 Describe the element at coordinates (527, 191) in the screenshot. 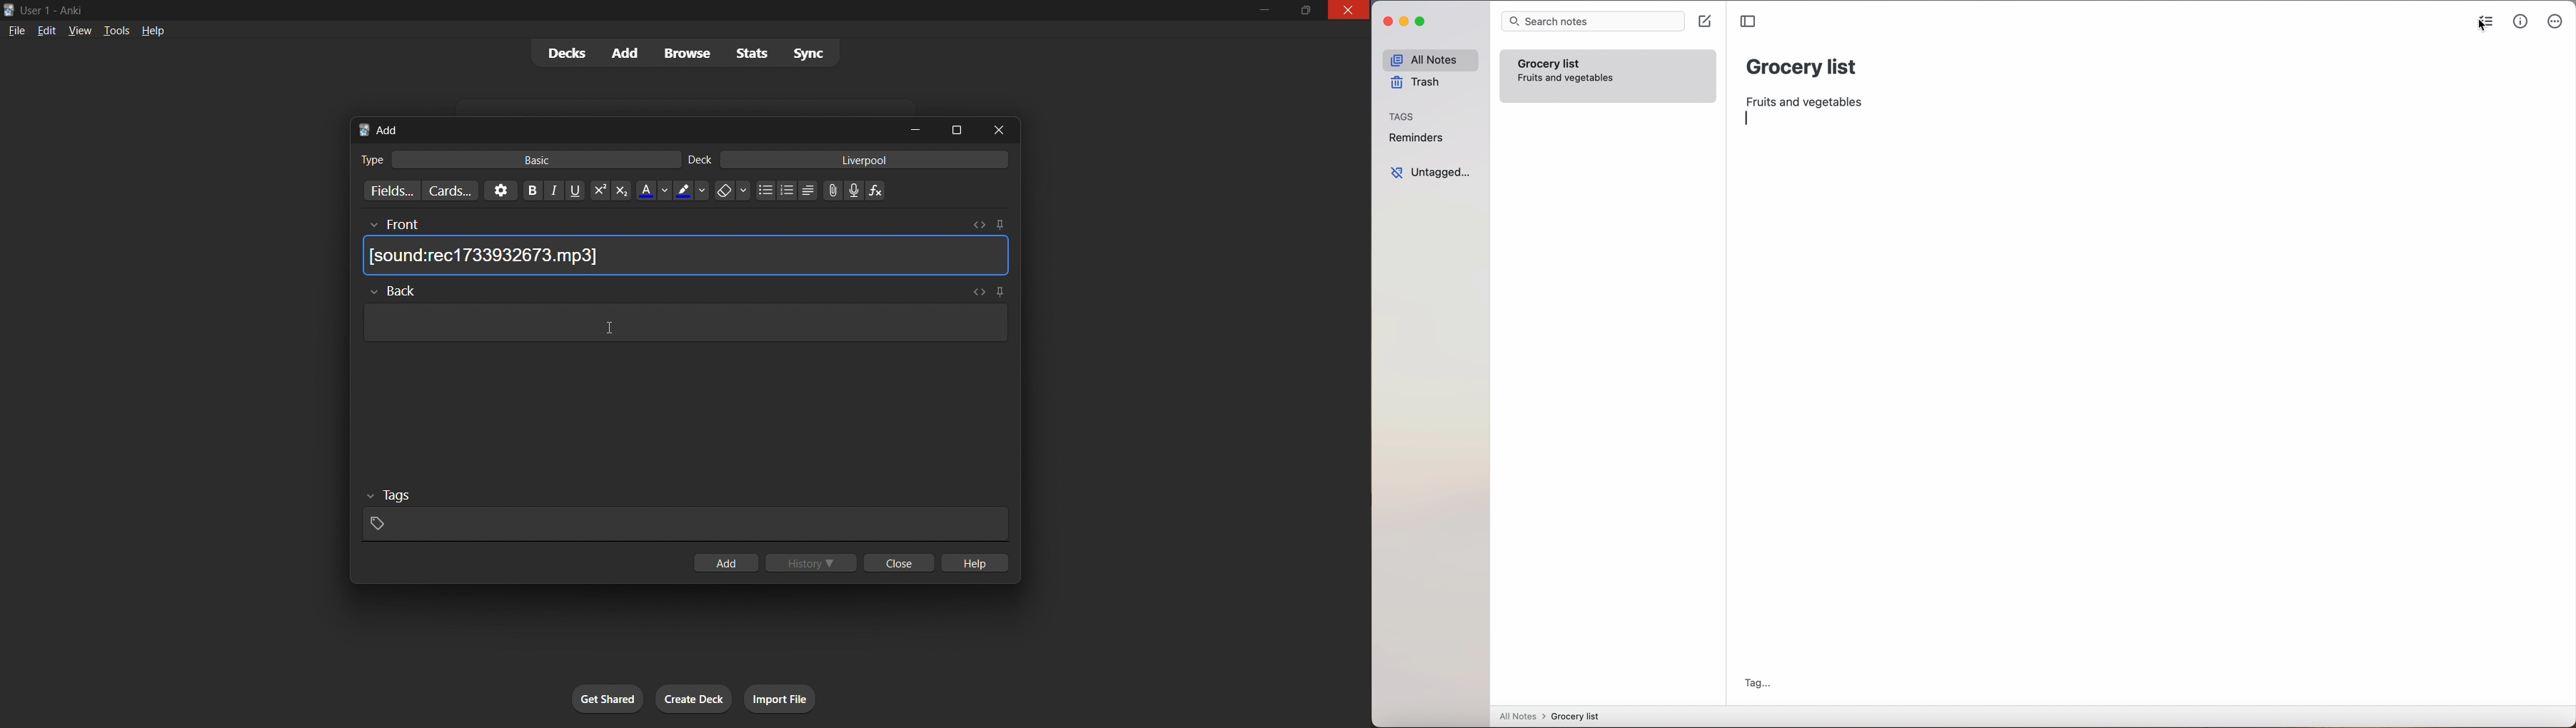

I see `bold` at that location.